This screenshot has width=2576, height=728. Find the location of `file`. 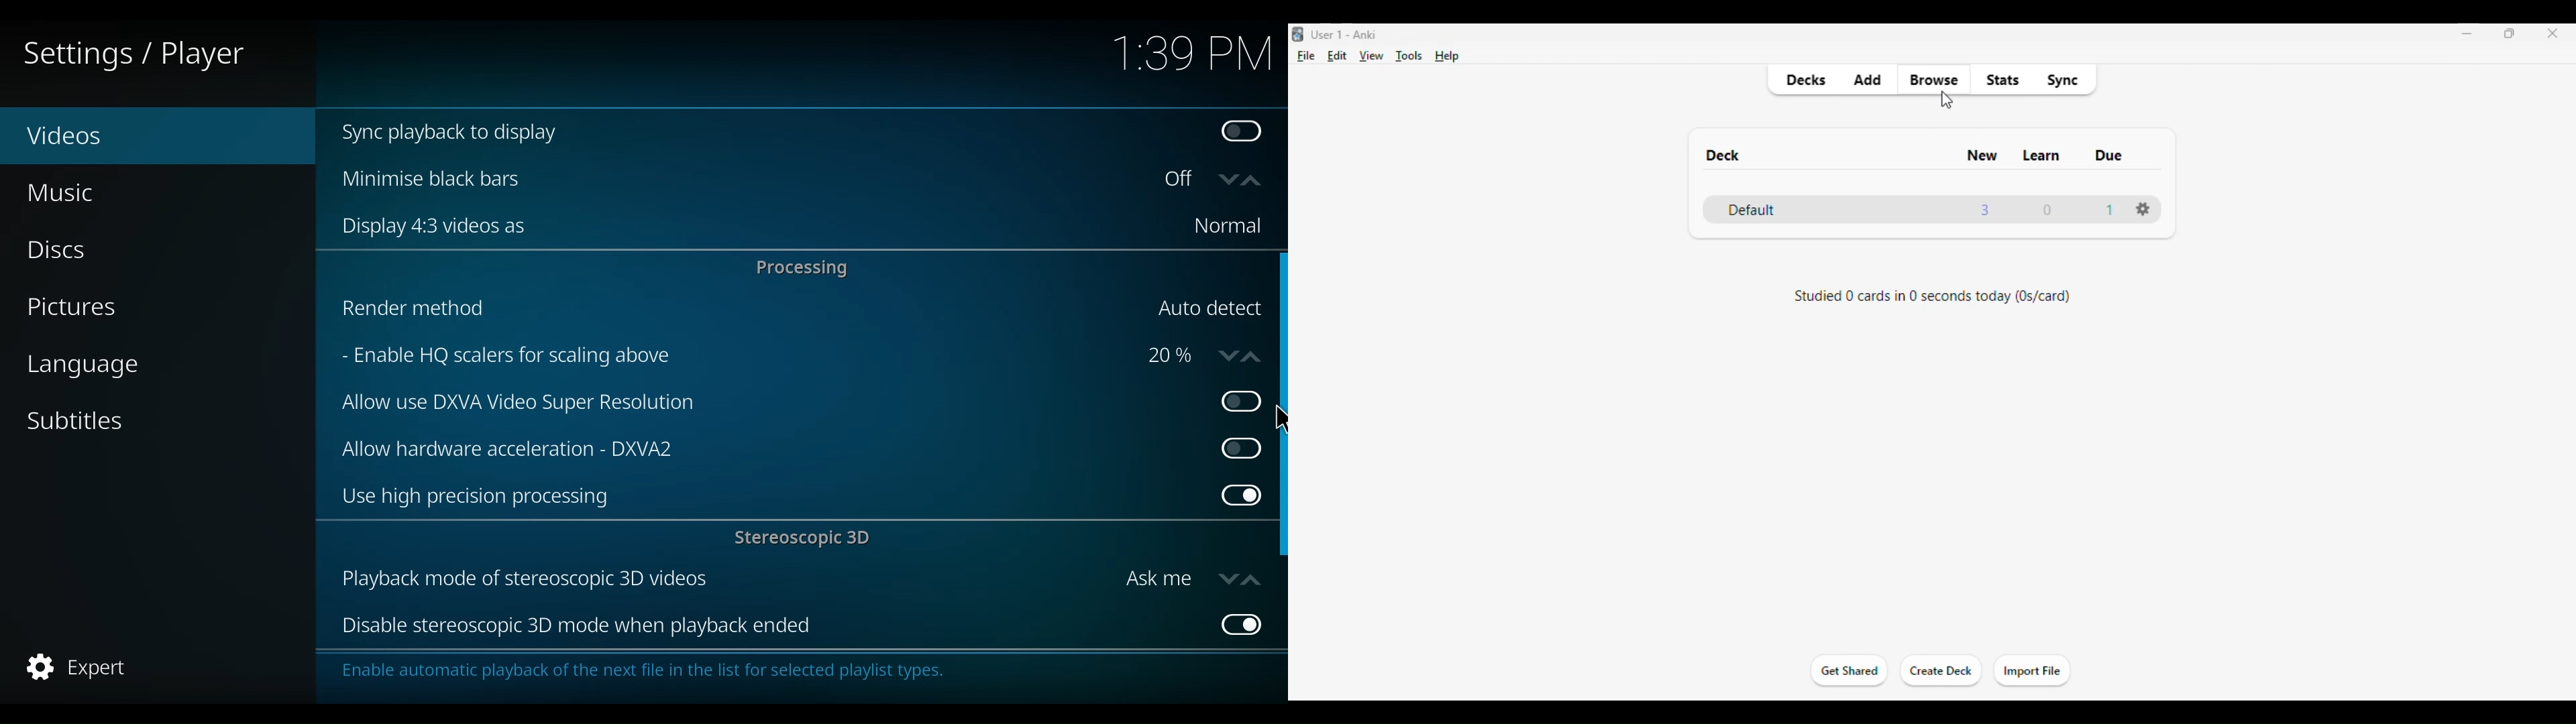

file is located at coordinates (1307, 56).